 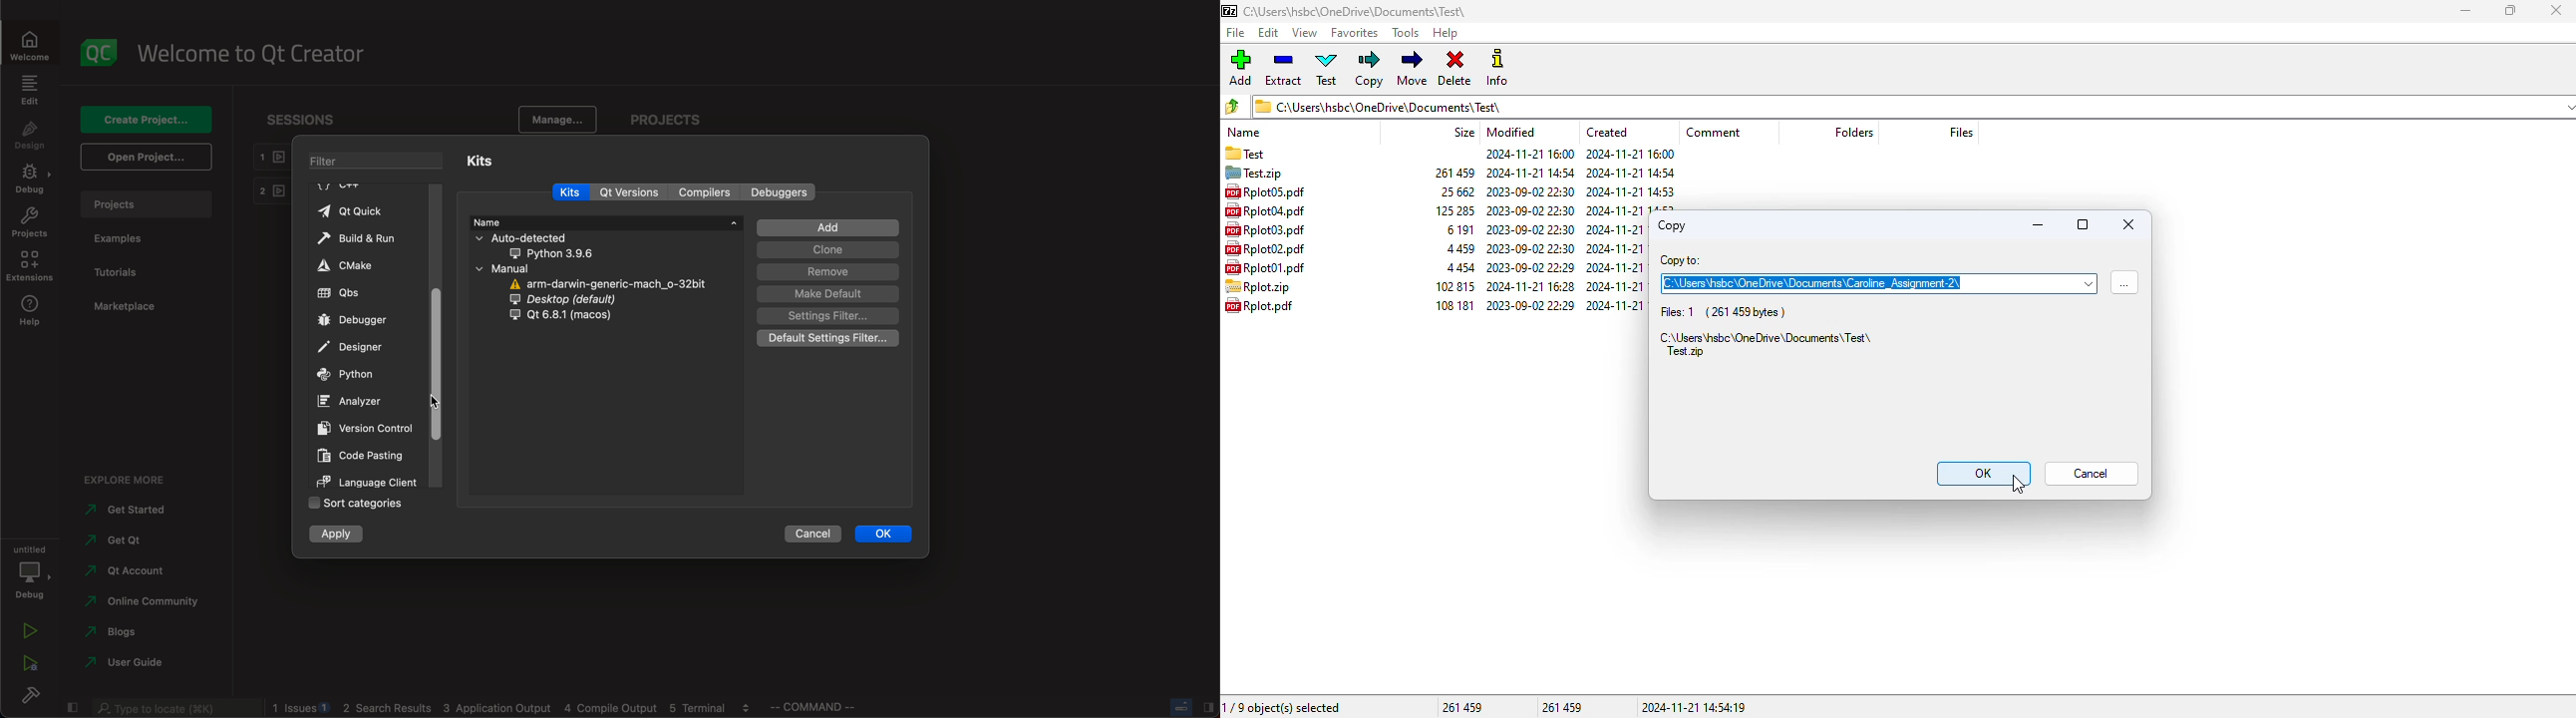 I want to click on name, so click(x=606, y=223).